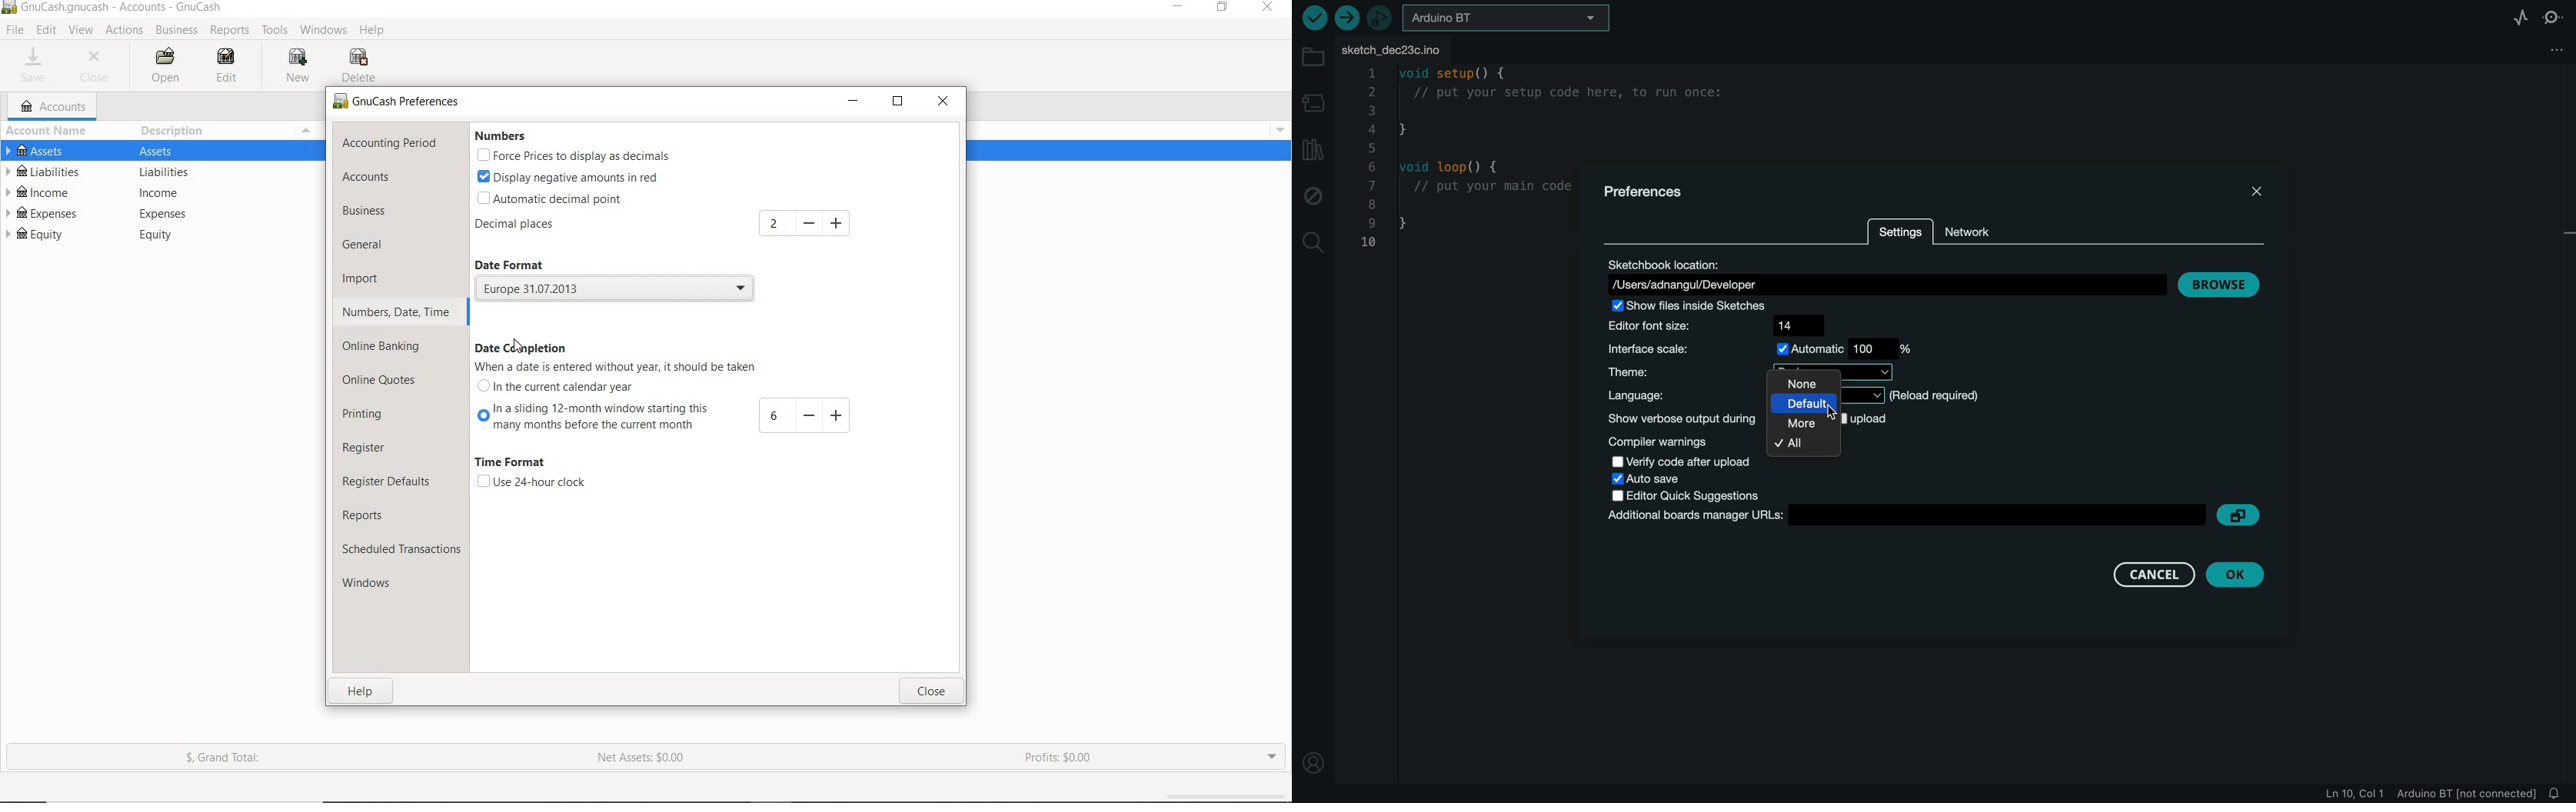 The width and height of the screenshot is (2576, 812). I want to click on network, so click(1973, 232).